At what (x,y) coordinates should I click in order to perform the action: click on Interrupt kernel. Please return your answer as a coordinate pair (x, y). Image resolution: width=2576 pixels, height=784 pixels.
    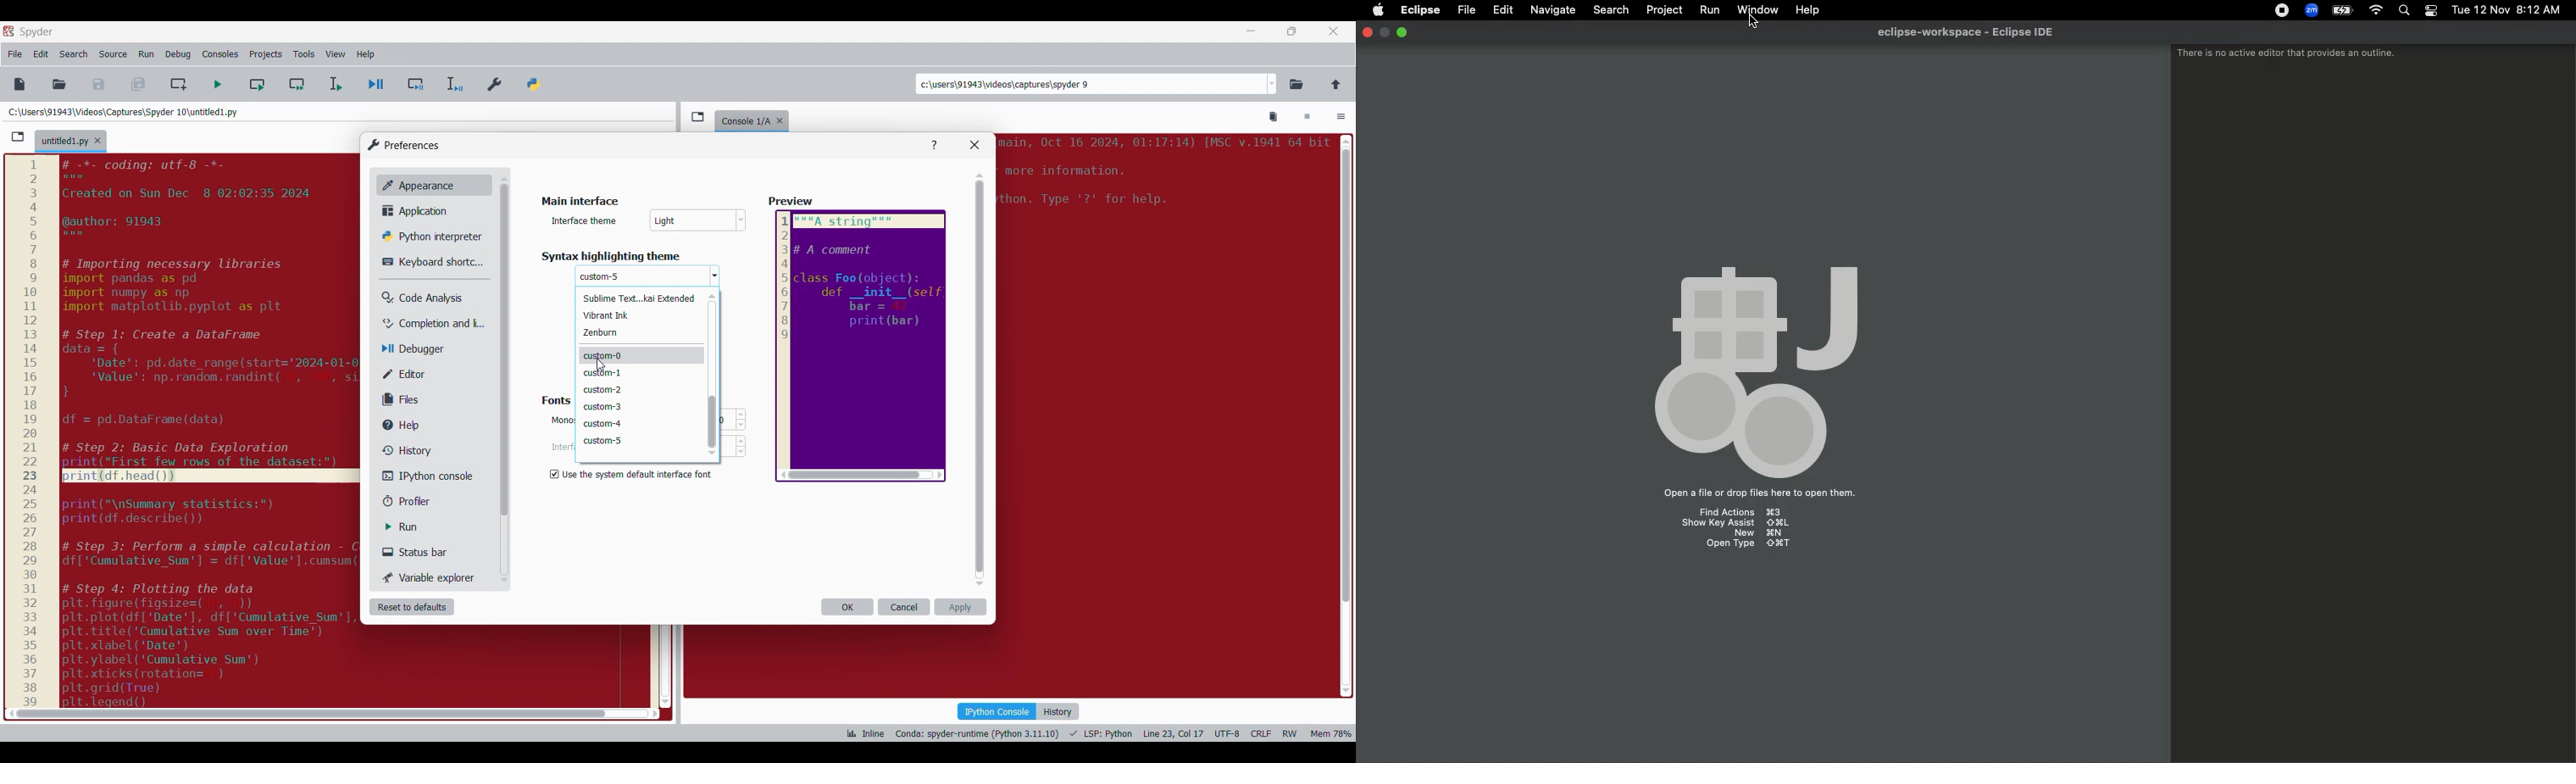
    Looking at the image, I should click on (1307, 117).